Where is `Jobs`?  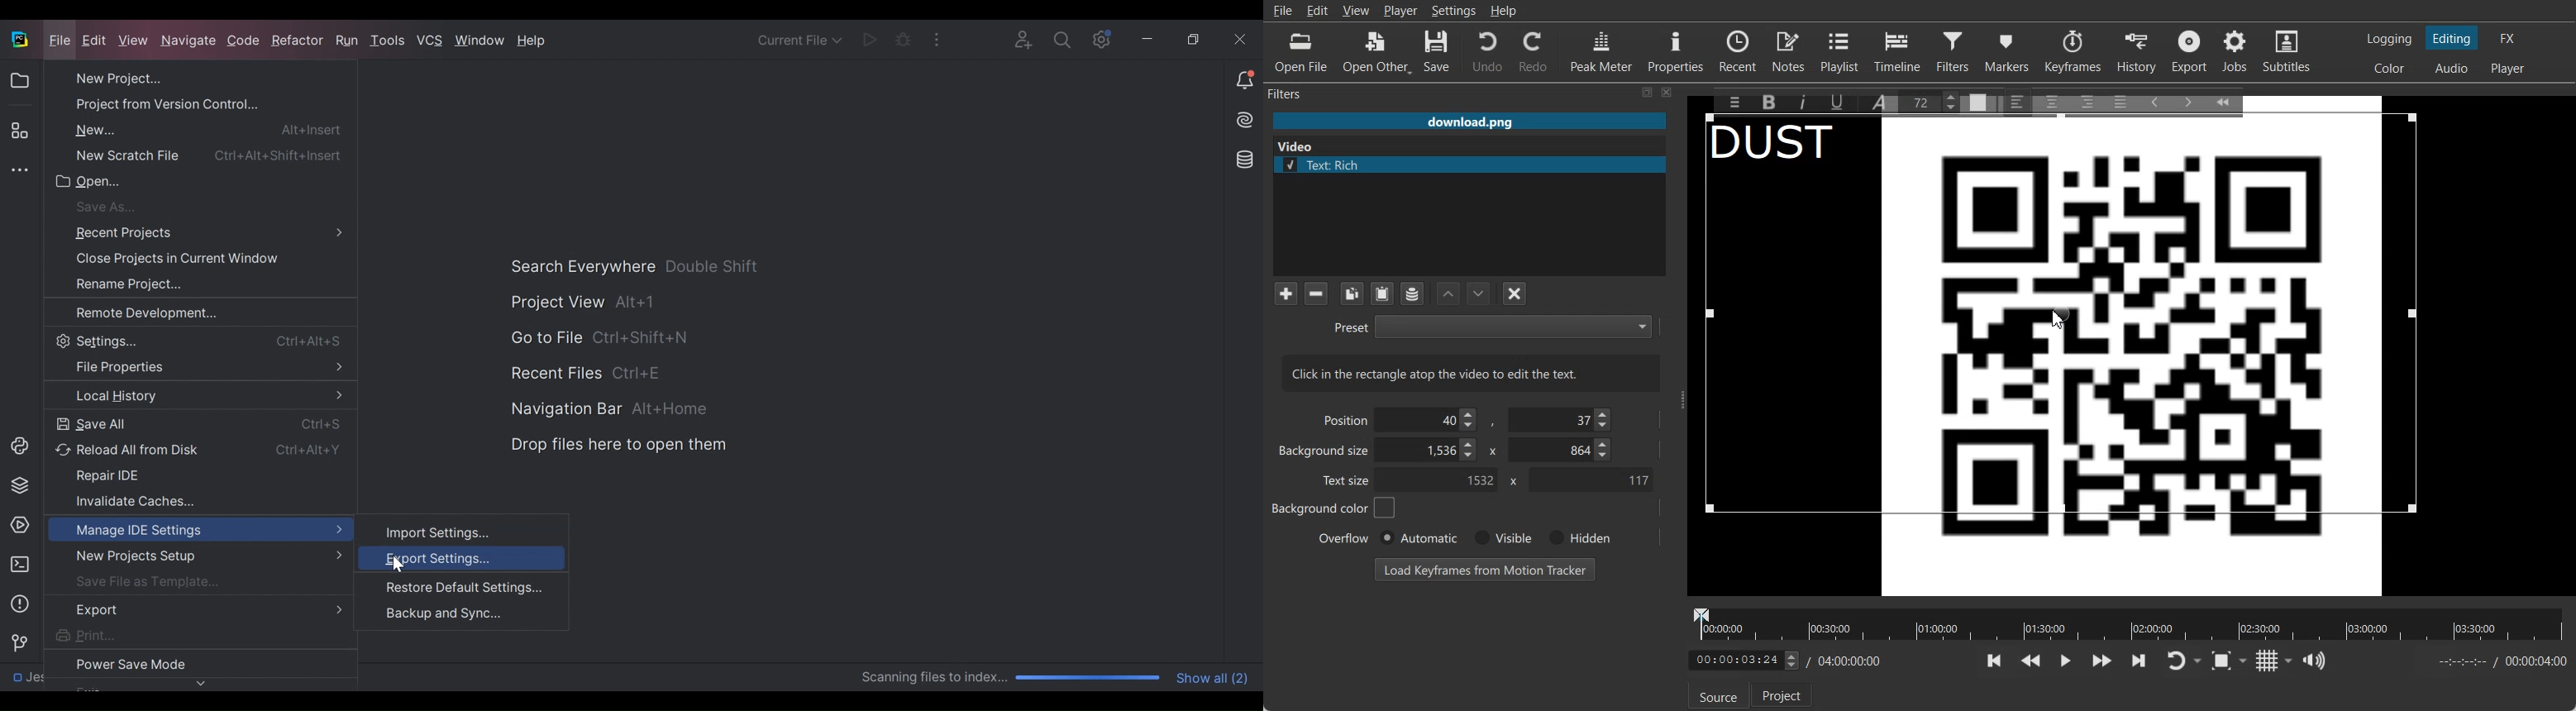 Jobs is located at coordinates (2236, 51).